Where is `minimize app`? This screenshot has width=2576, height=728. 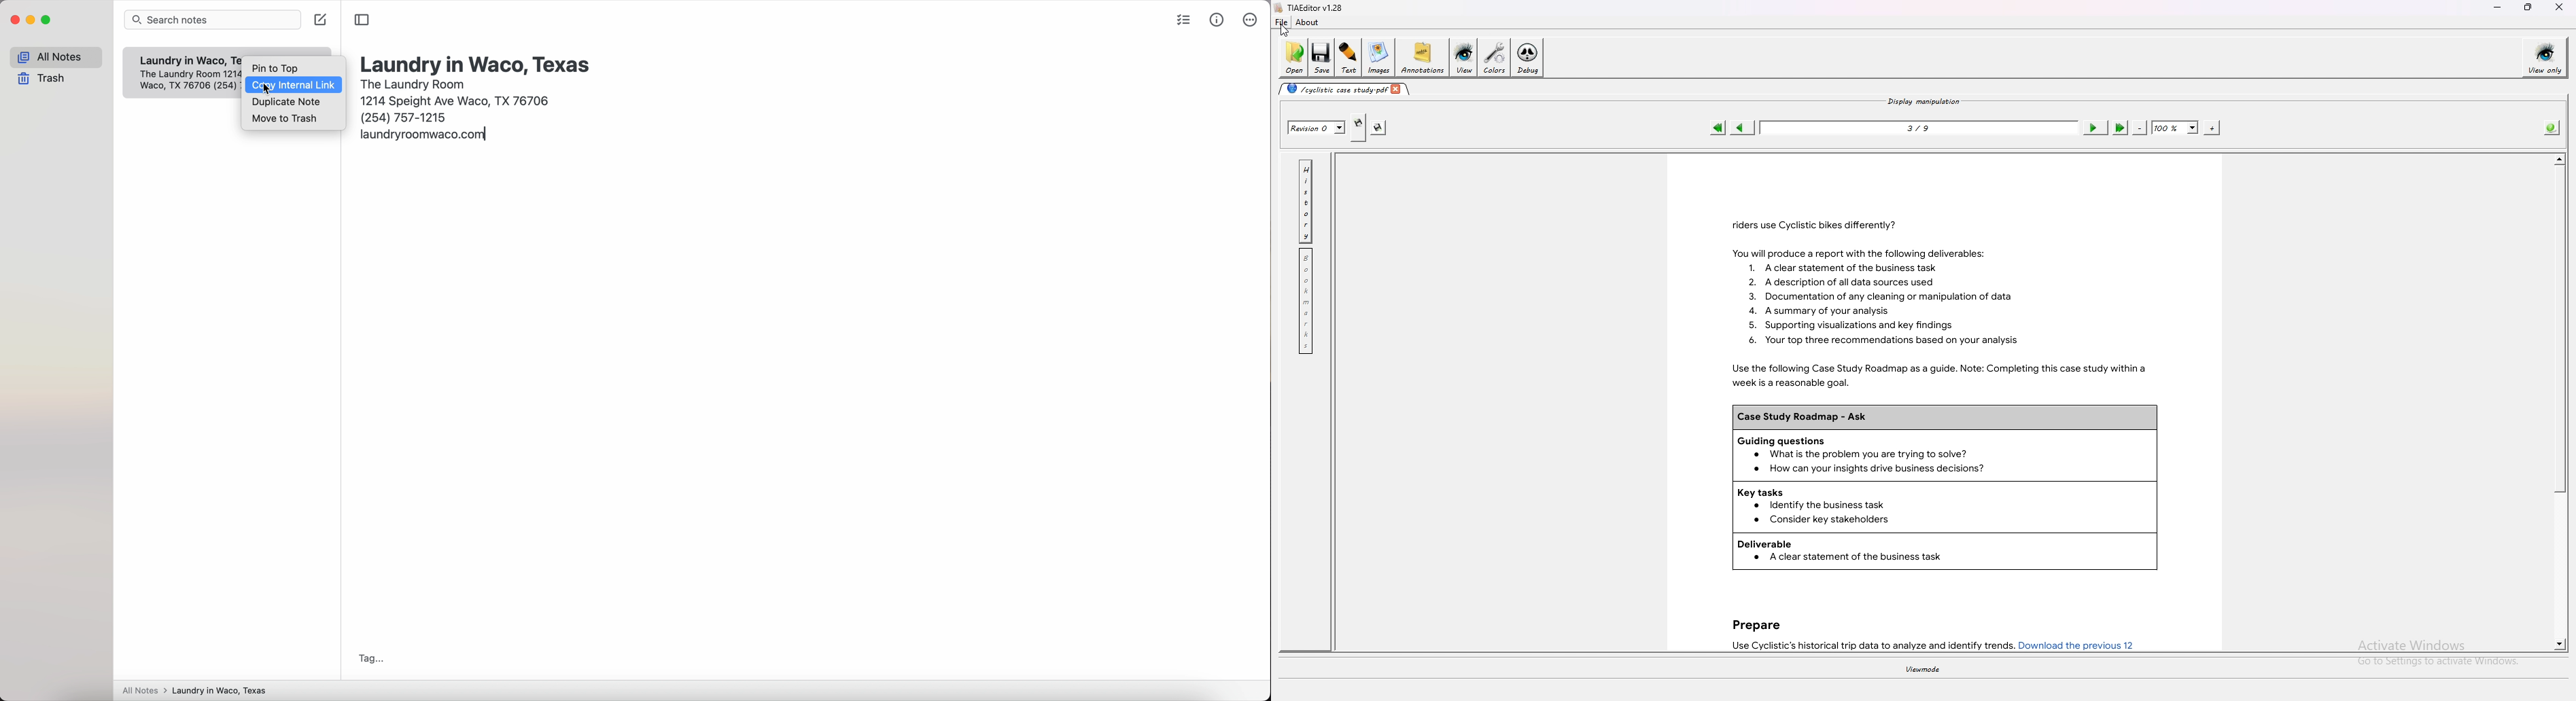
minimize app is located at coordinates (31, 20).